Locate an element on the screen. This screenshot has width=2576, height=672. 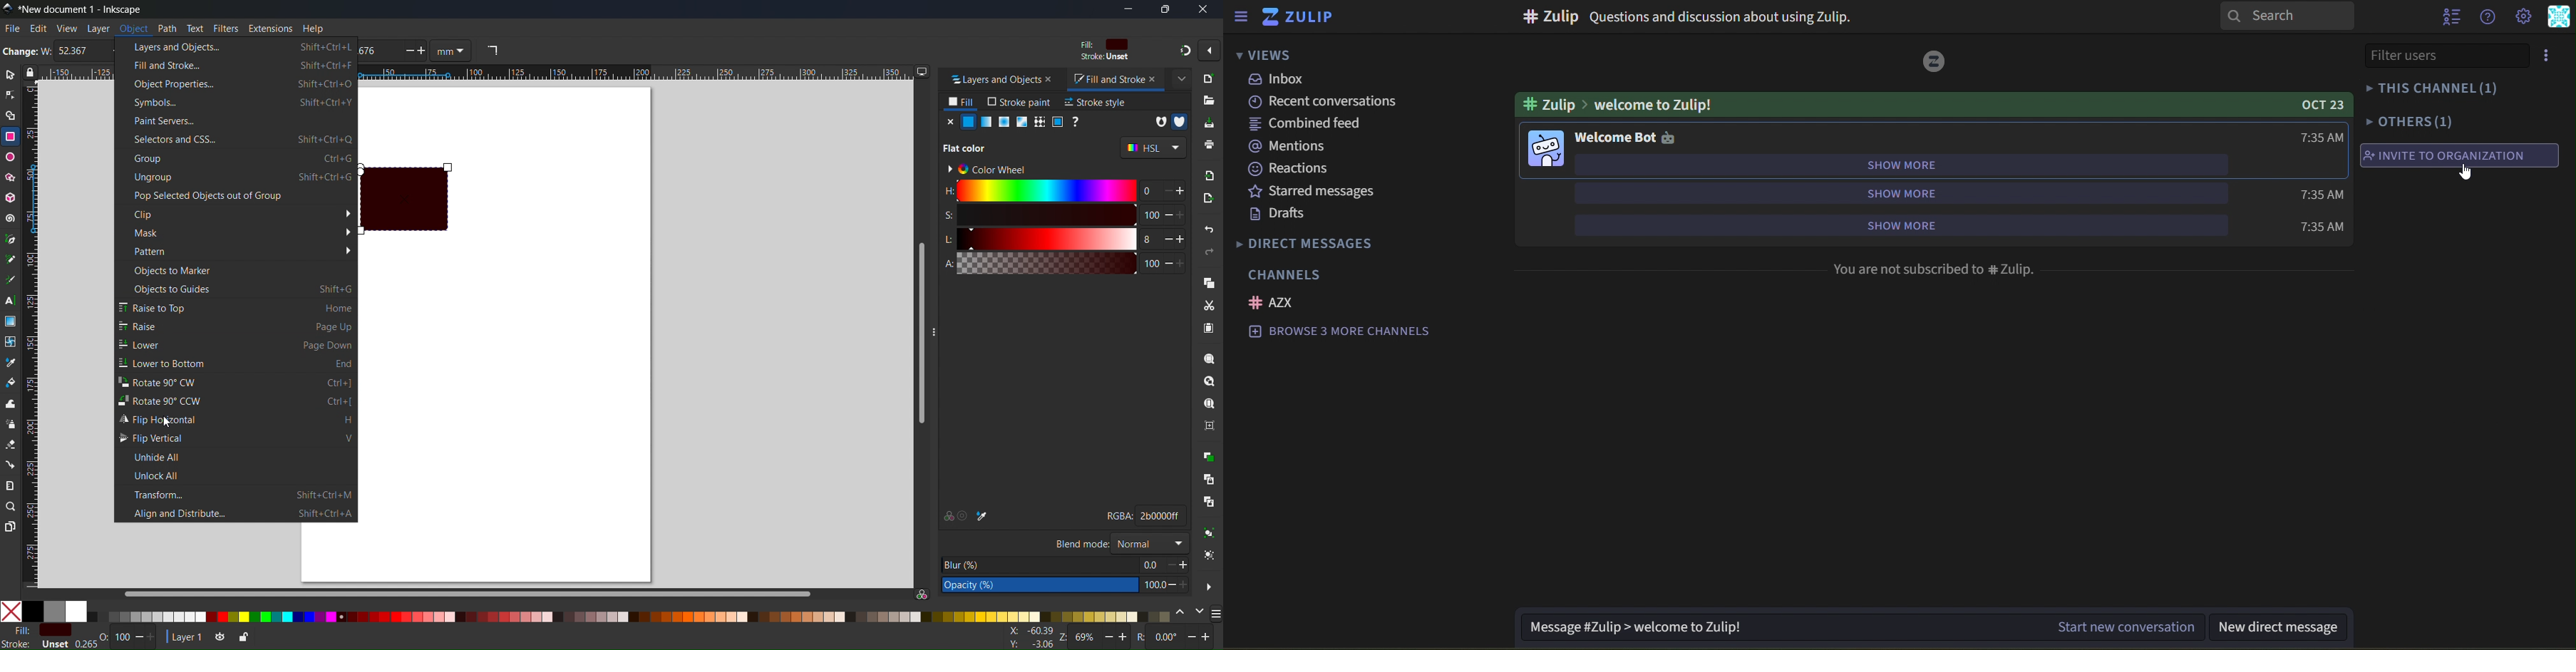
current opacity: 100 is located at coordinates (1152, 585).